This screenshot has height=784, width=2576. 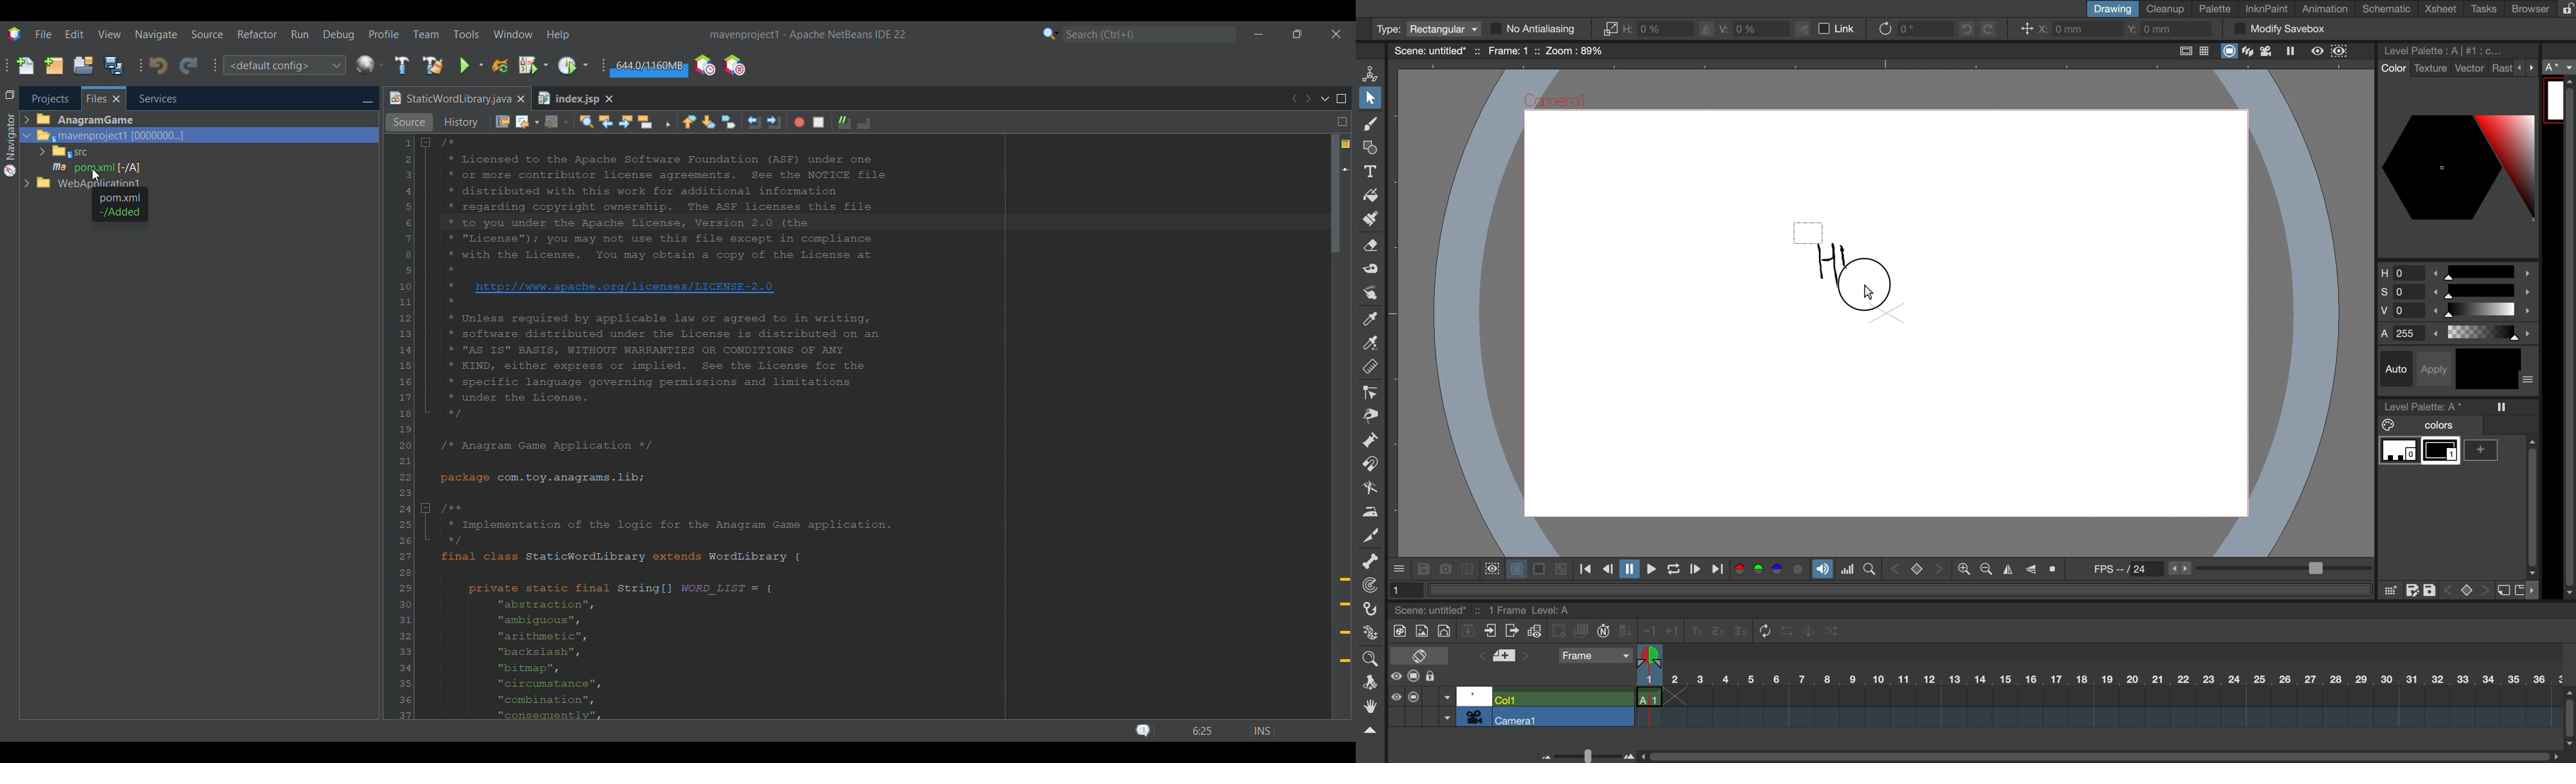 I want to click on Navigator menu, so click(x=10, y=145).